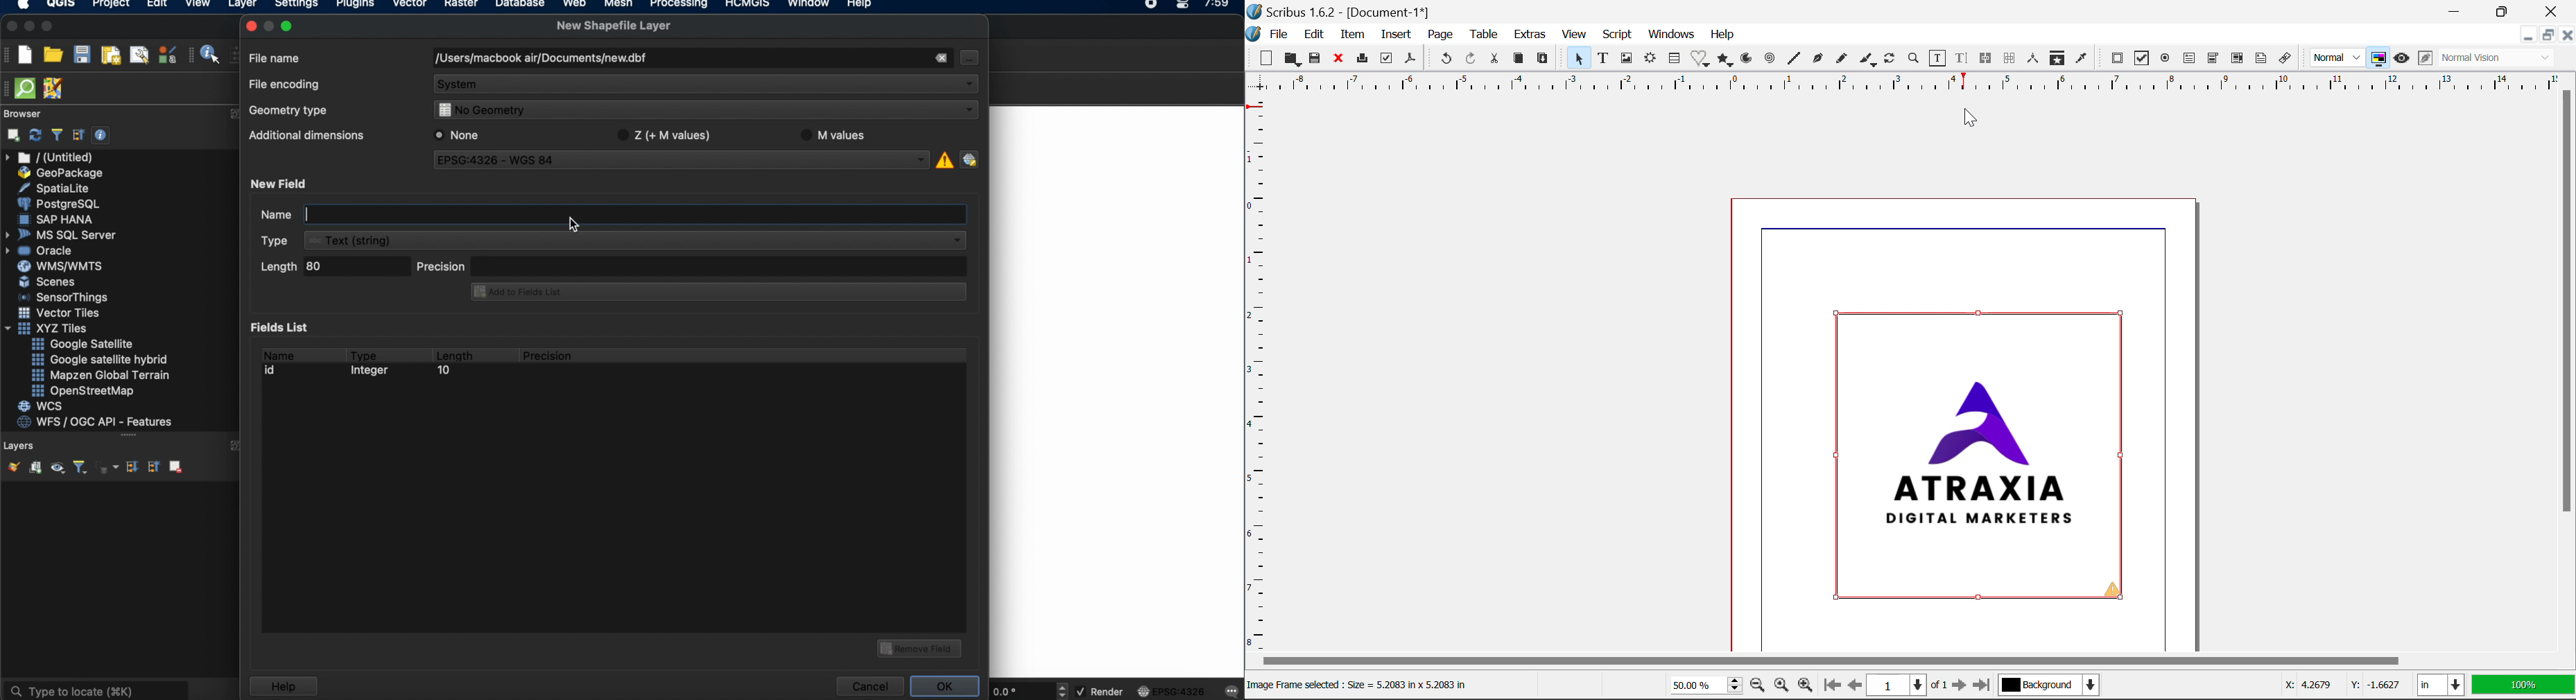 Image resolution: width=2576 pixels, height=700 pixels. I want to click on text dropdown menu, so click(616, 240).